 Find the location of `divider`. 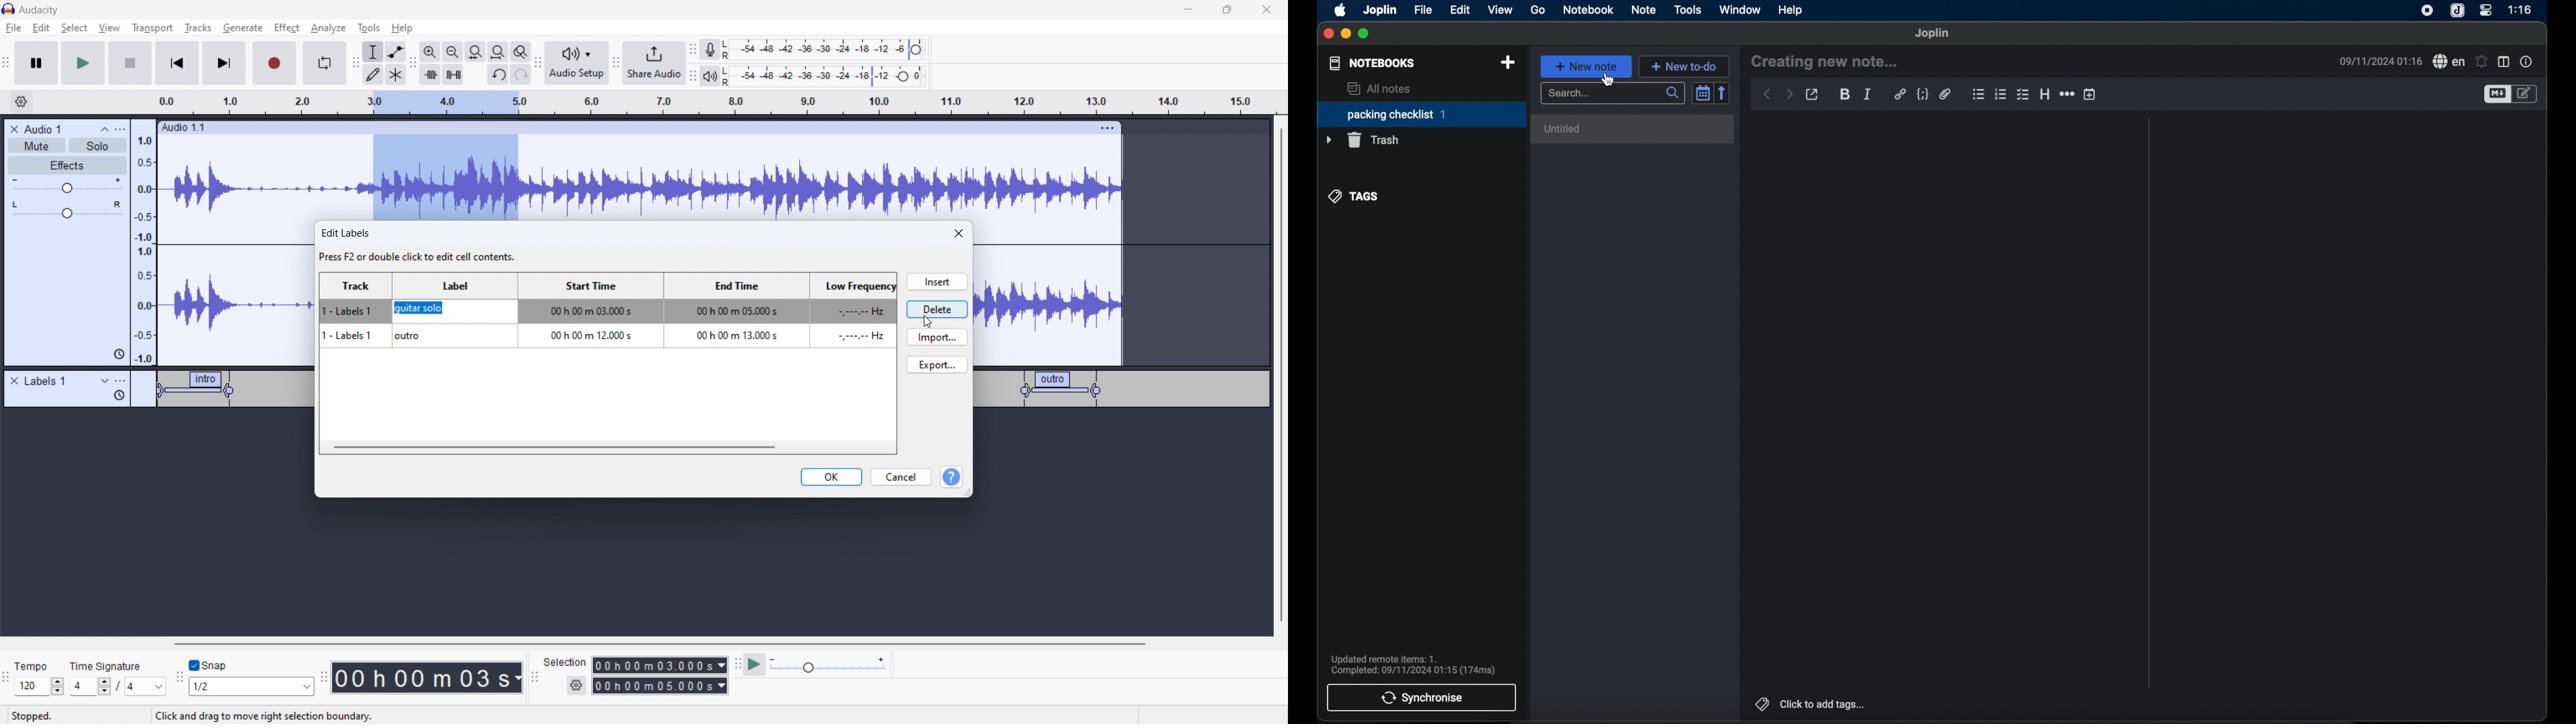

divider is located at coordinates (2147, 403).